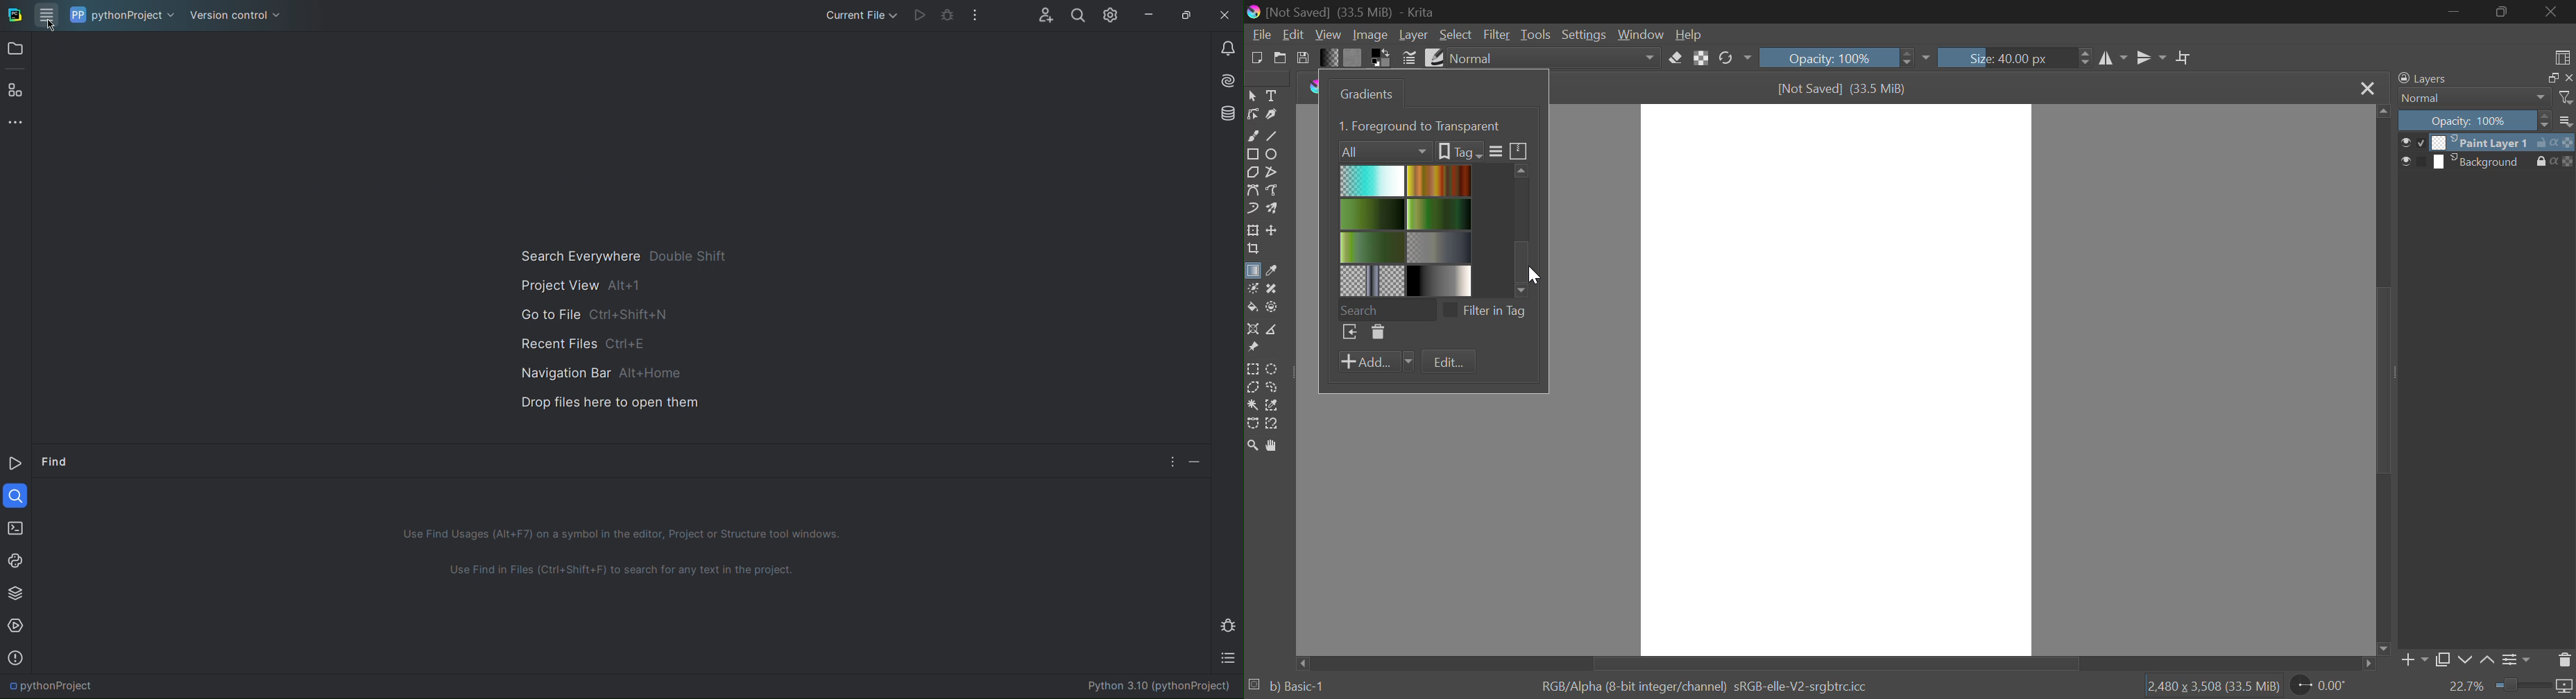 The image size is (2576, 700). What do you see at coordinates (1449, 363) in the screenshot?
I see `Edit...` at bounding box center [1449, 363].